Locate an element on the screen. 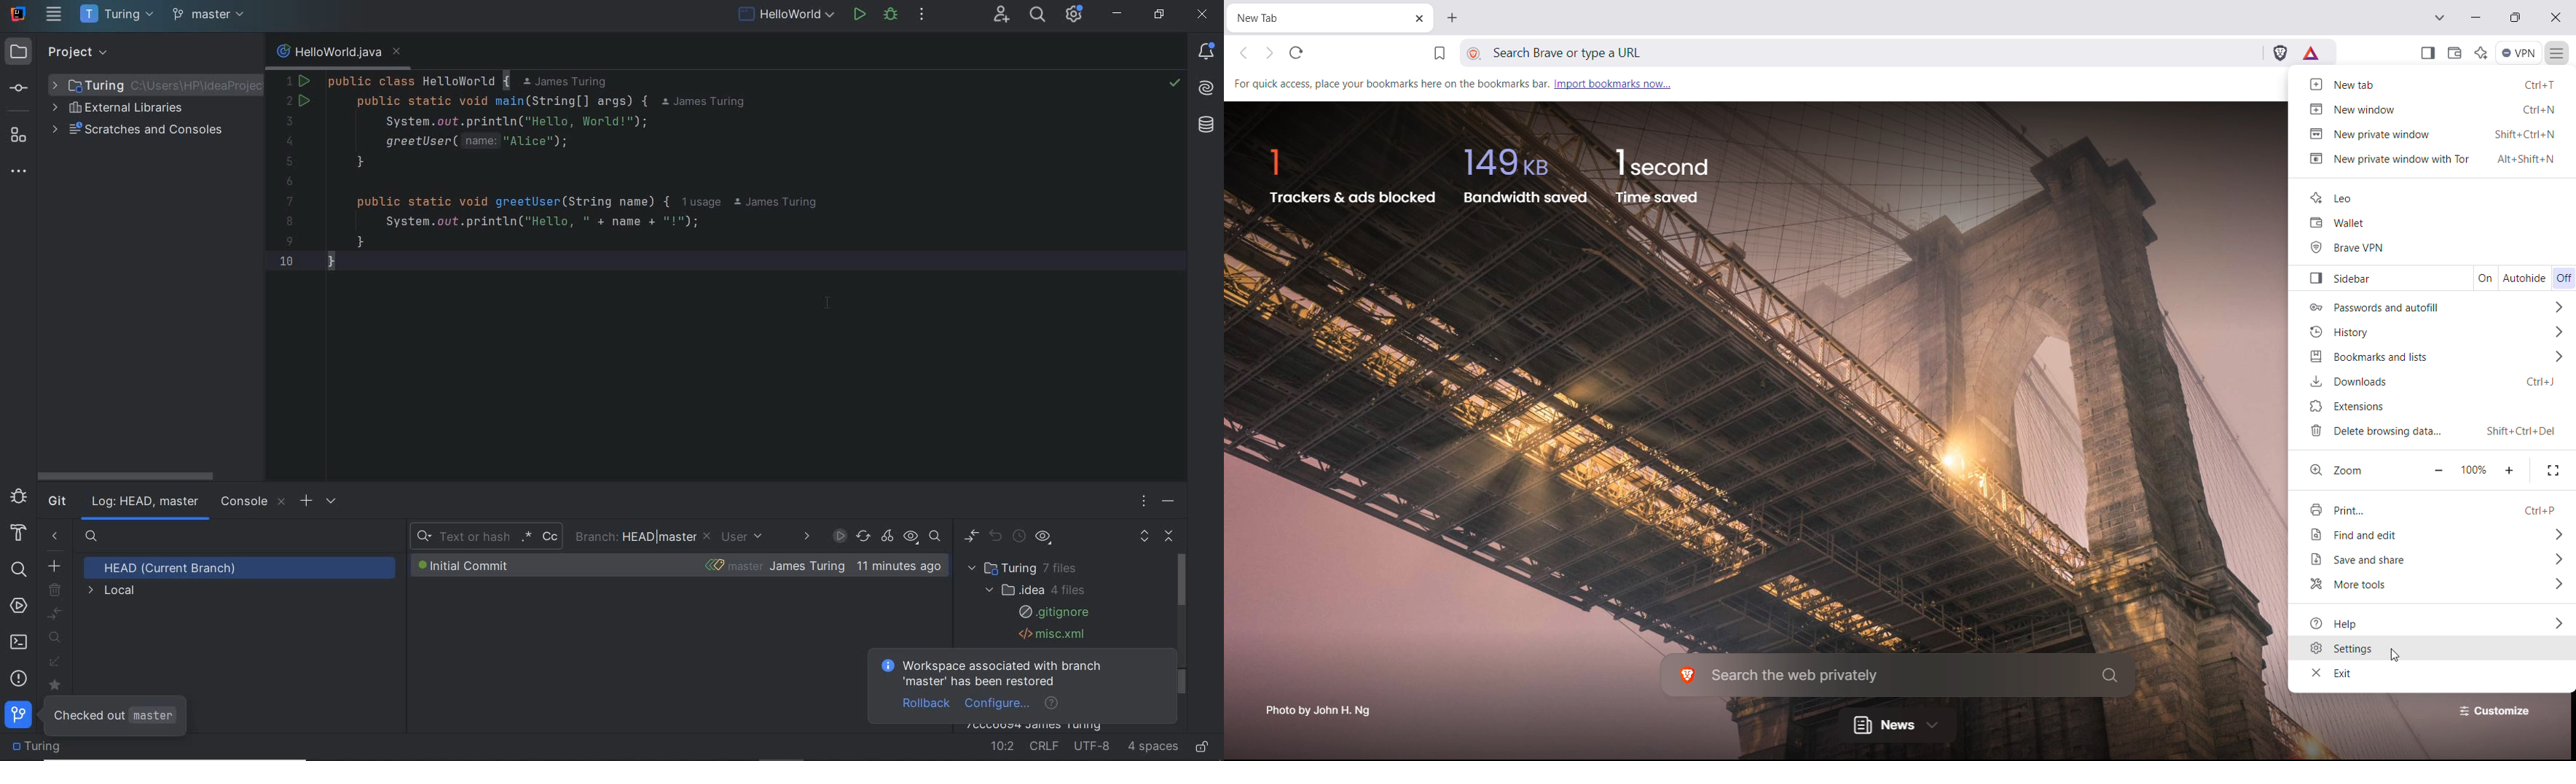 This screenshot has width=2576, height=784. minimize is located at coordinates (2476, 17).